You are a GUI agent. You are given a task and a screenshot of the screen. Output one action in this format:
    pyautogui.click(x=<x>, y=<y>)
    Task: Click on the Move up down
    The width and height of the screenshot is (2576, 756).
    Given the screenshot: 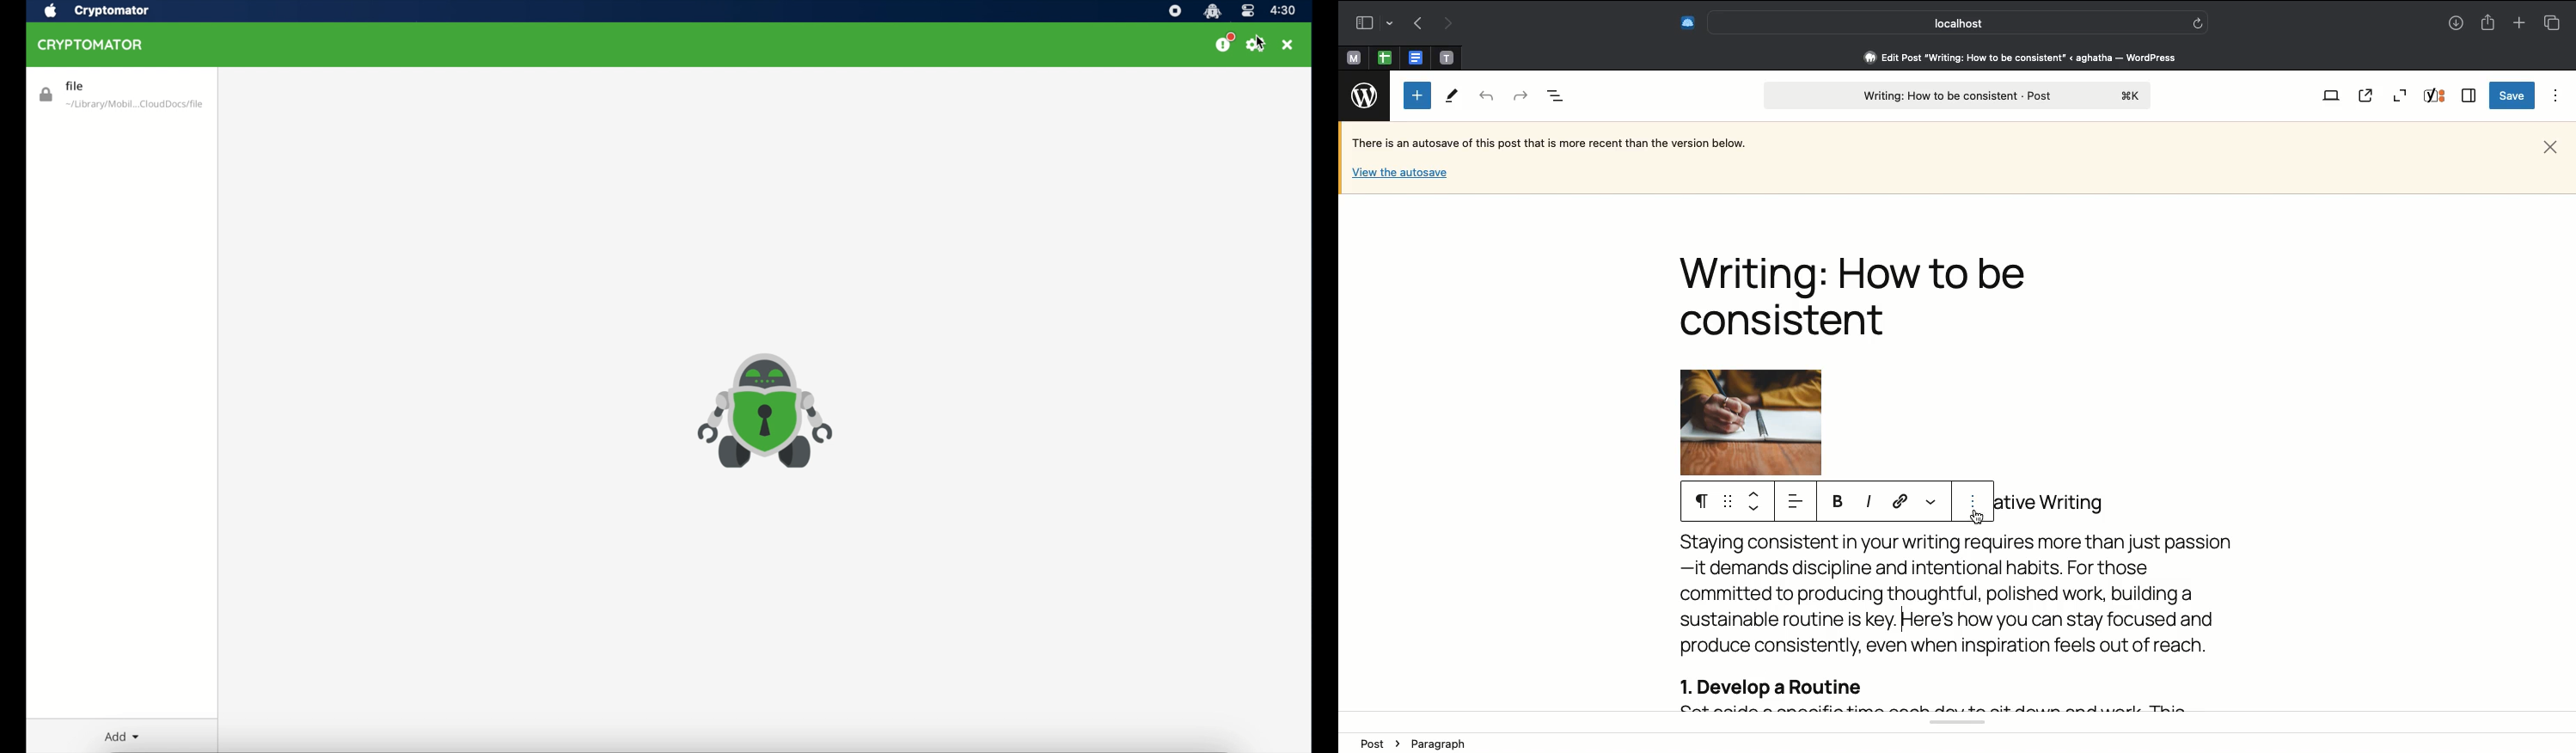 What is the action you would take?
    pyautogui.click(x=1755, y=503)
    